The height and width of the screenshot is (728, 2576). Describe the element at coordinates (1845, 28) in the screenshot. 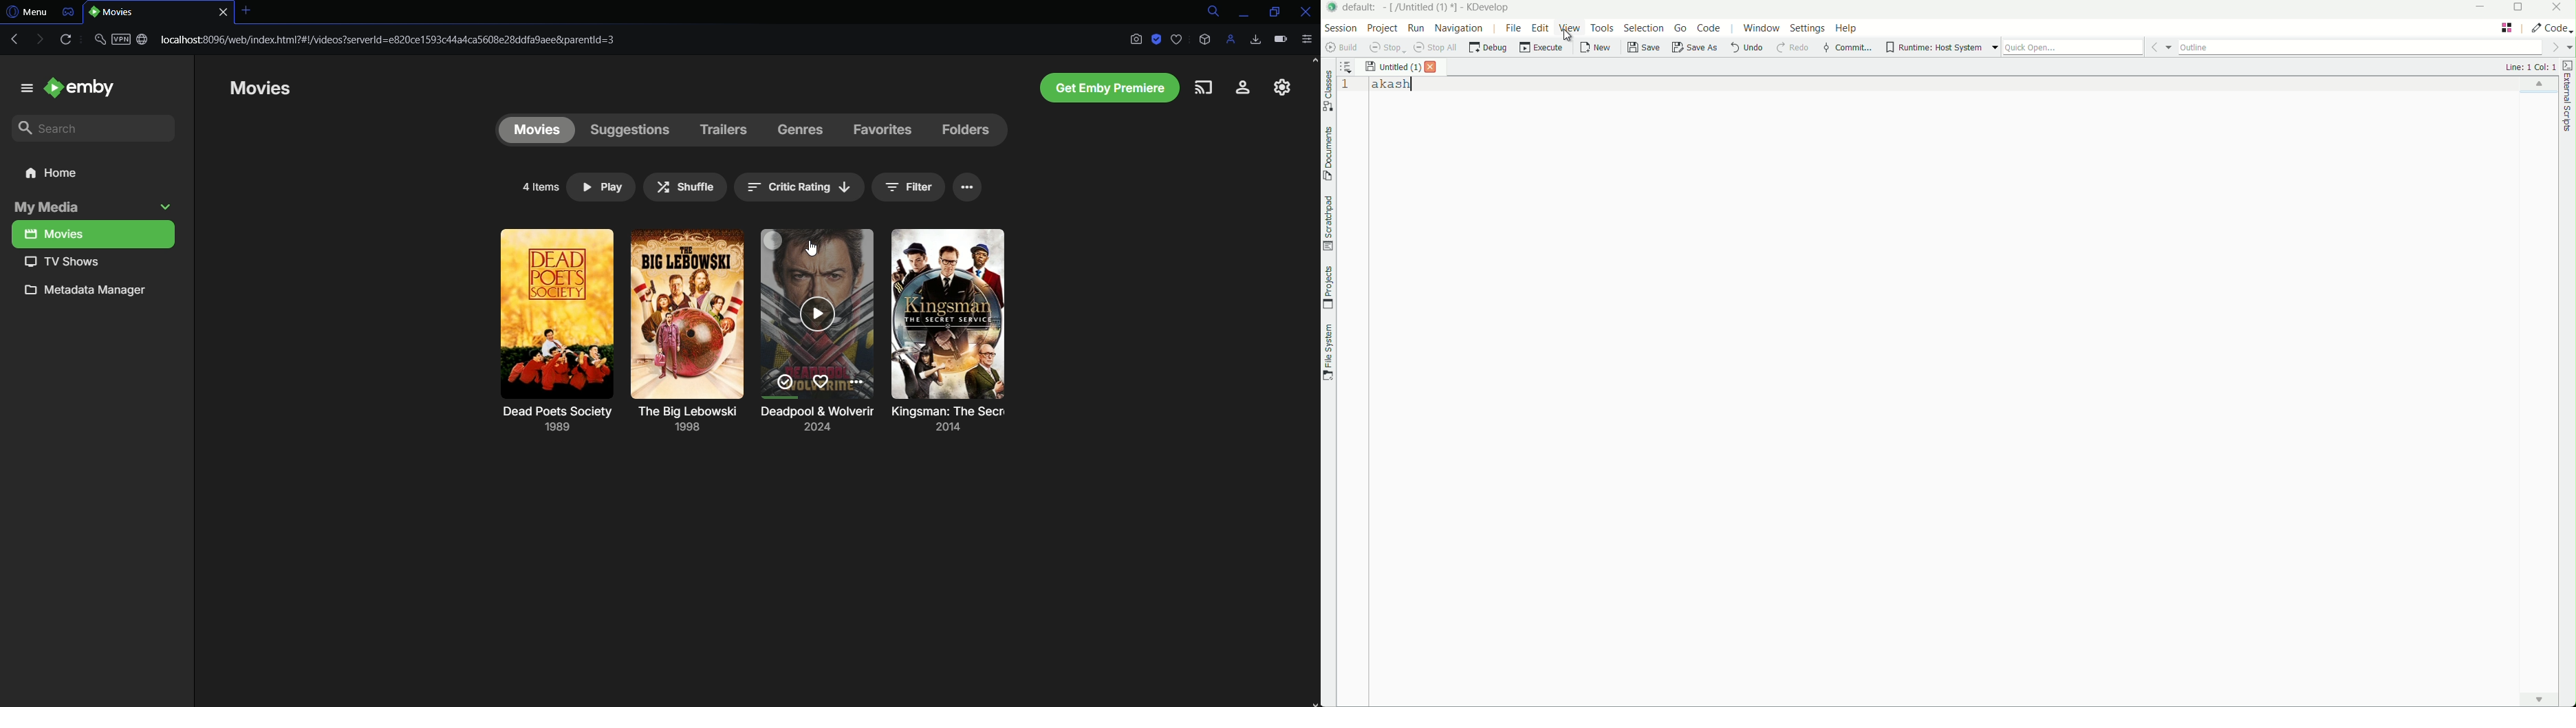

I see `help` at that location.